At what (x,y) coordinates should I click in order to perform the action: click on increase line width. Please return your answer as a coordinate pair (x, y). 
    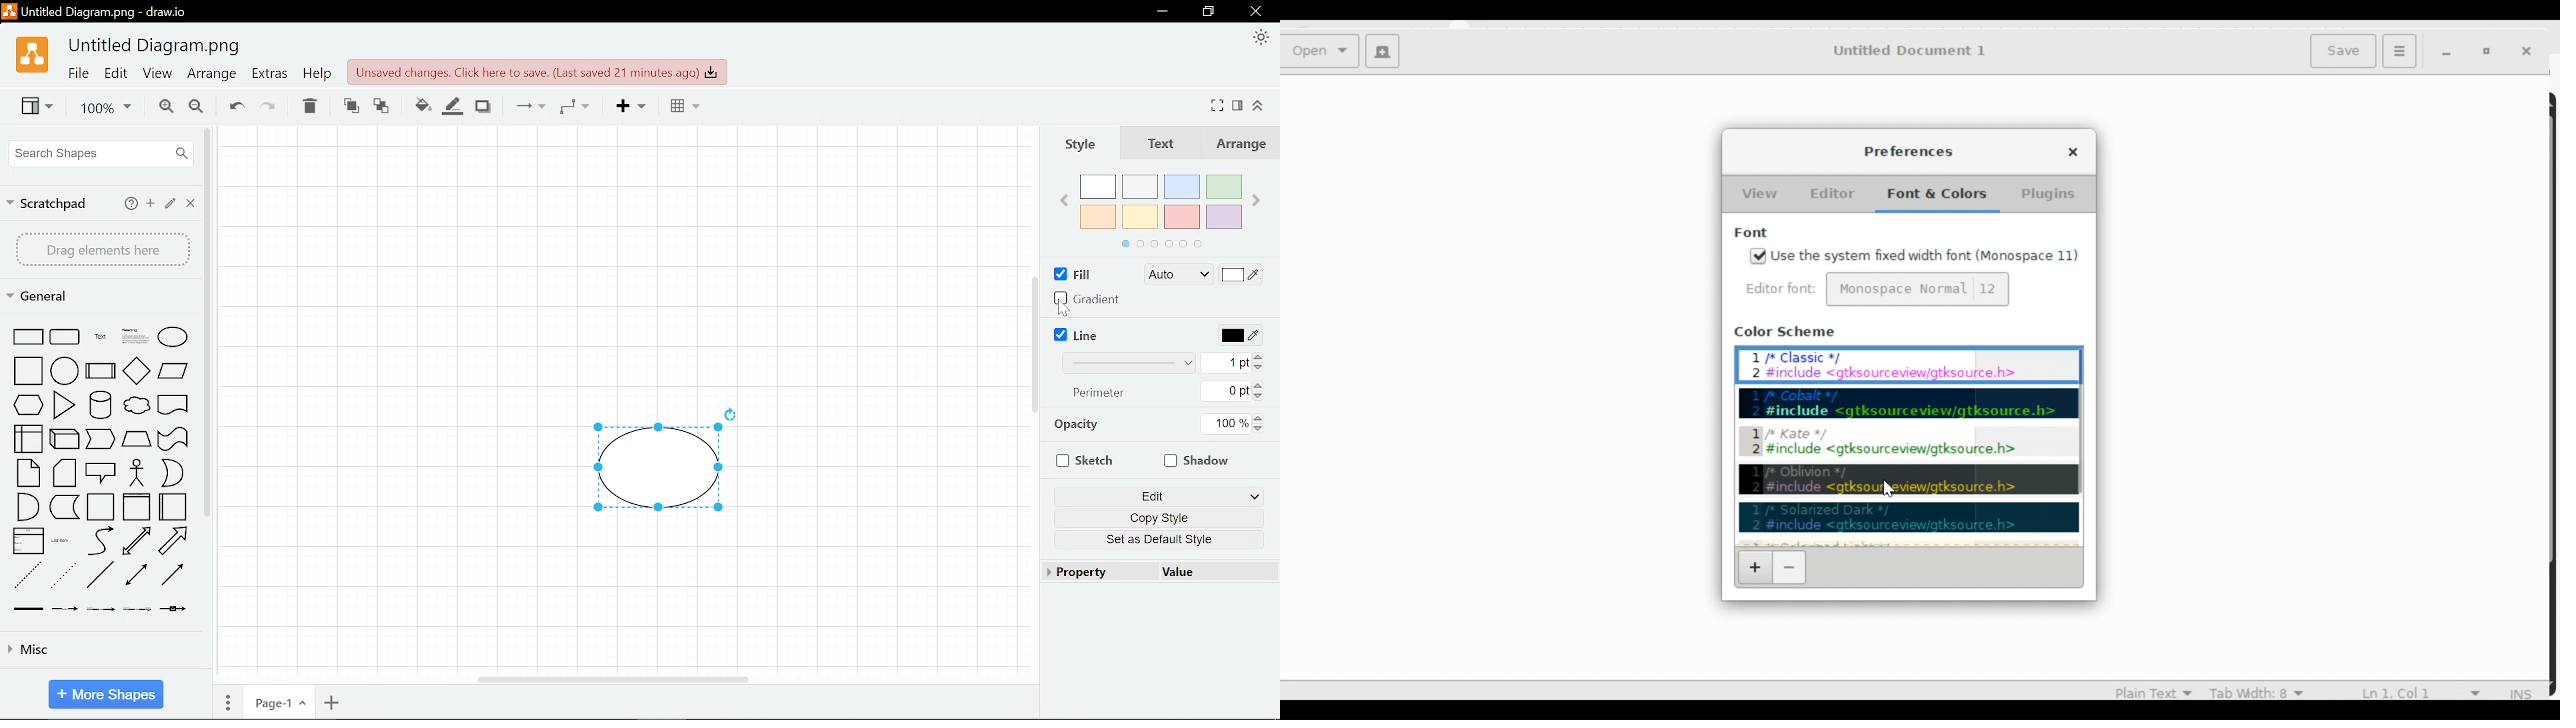
    Looking at the image, I should click on (1260, 358).